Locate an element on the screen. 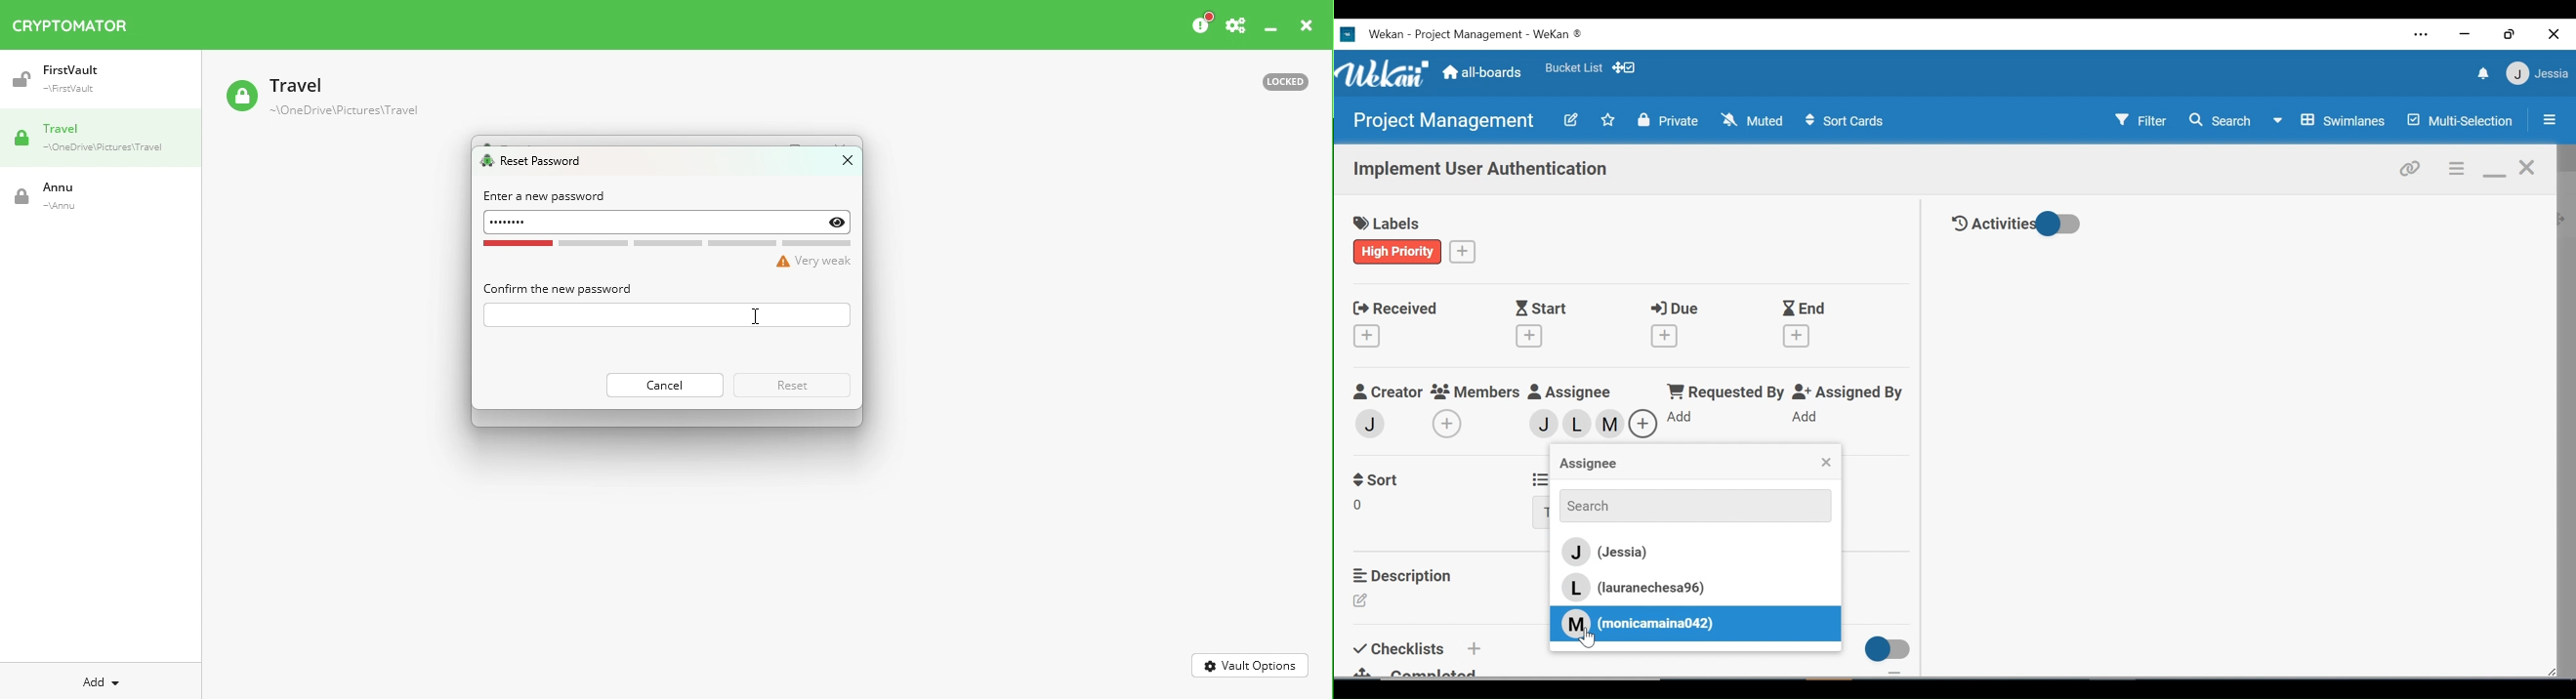 The width and height of the screenshot is (2576, 700). Checklists is located at coordinates (1401, 647).